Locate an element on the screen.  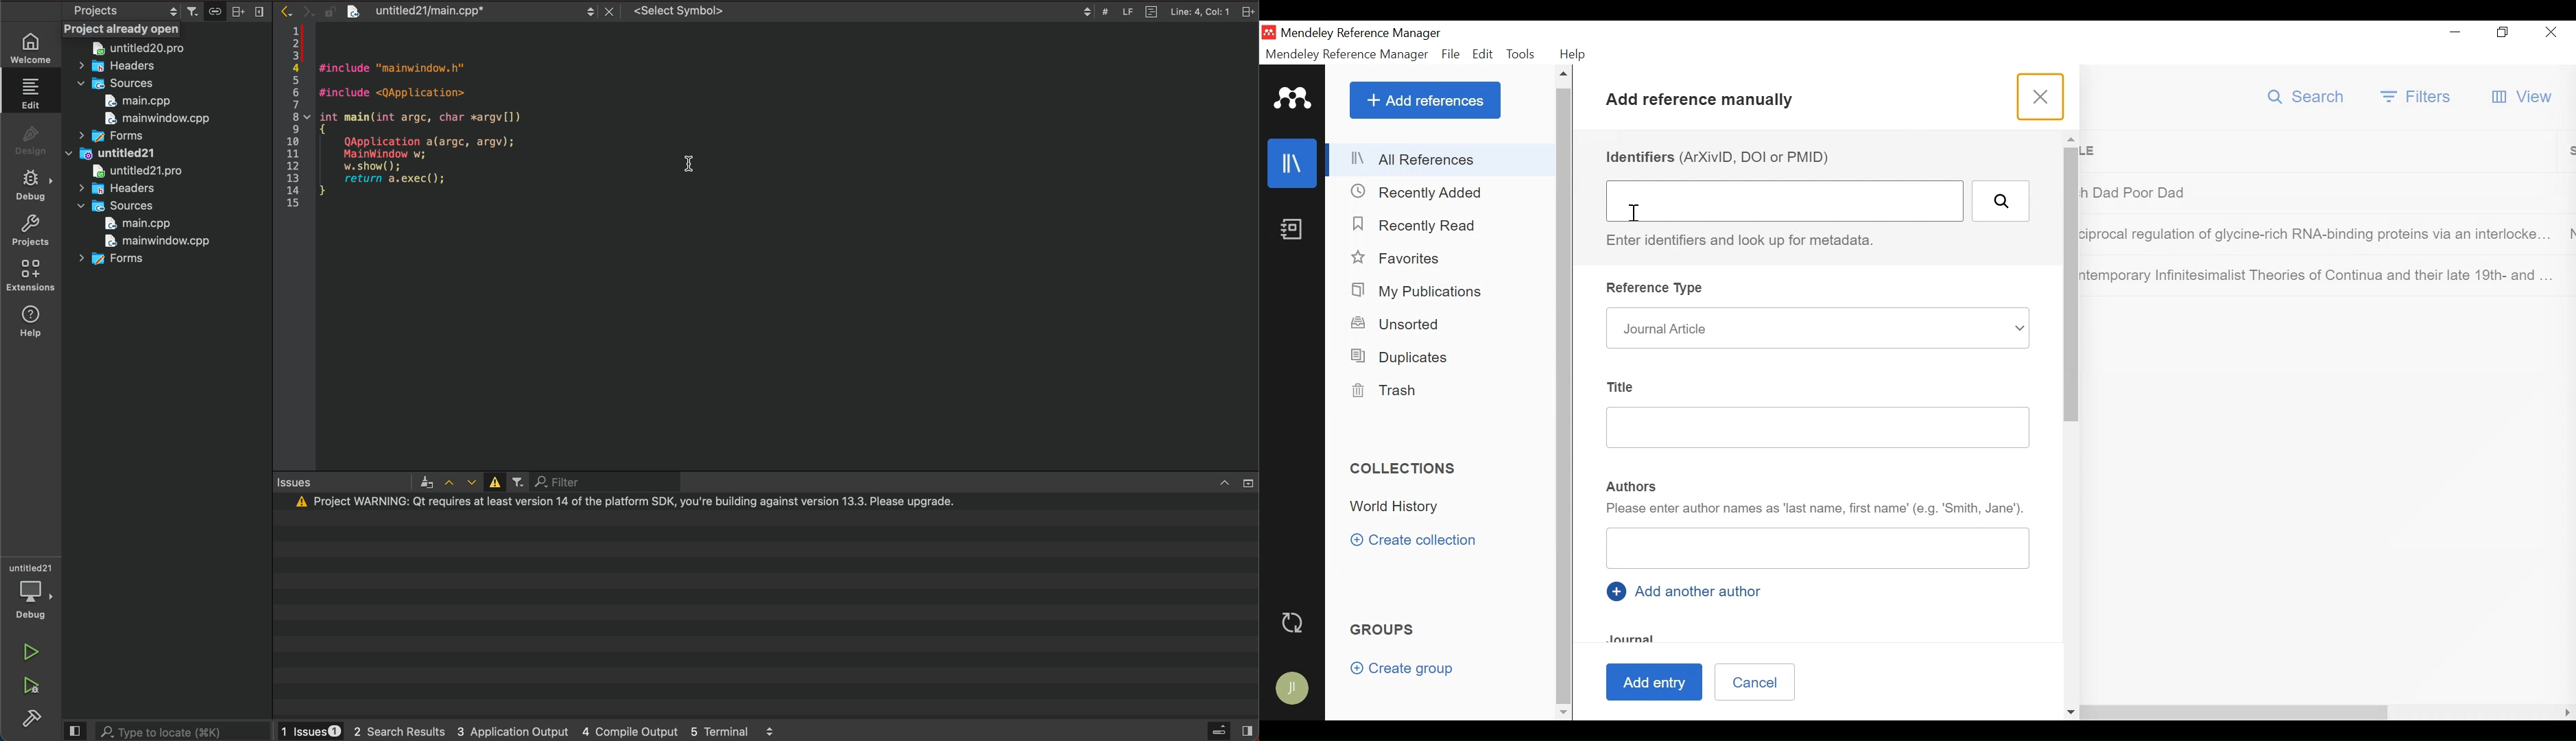
 is located at coordinates (185, 730).